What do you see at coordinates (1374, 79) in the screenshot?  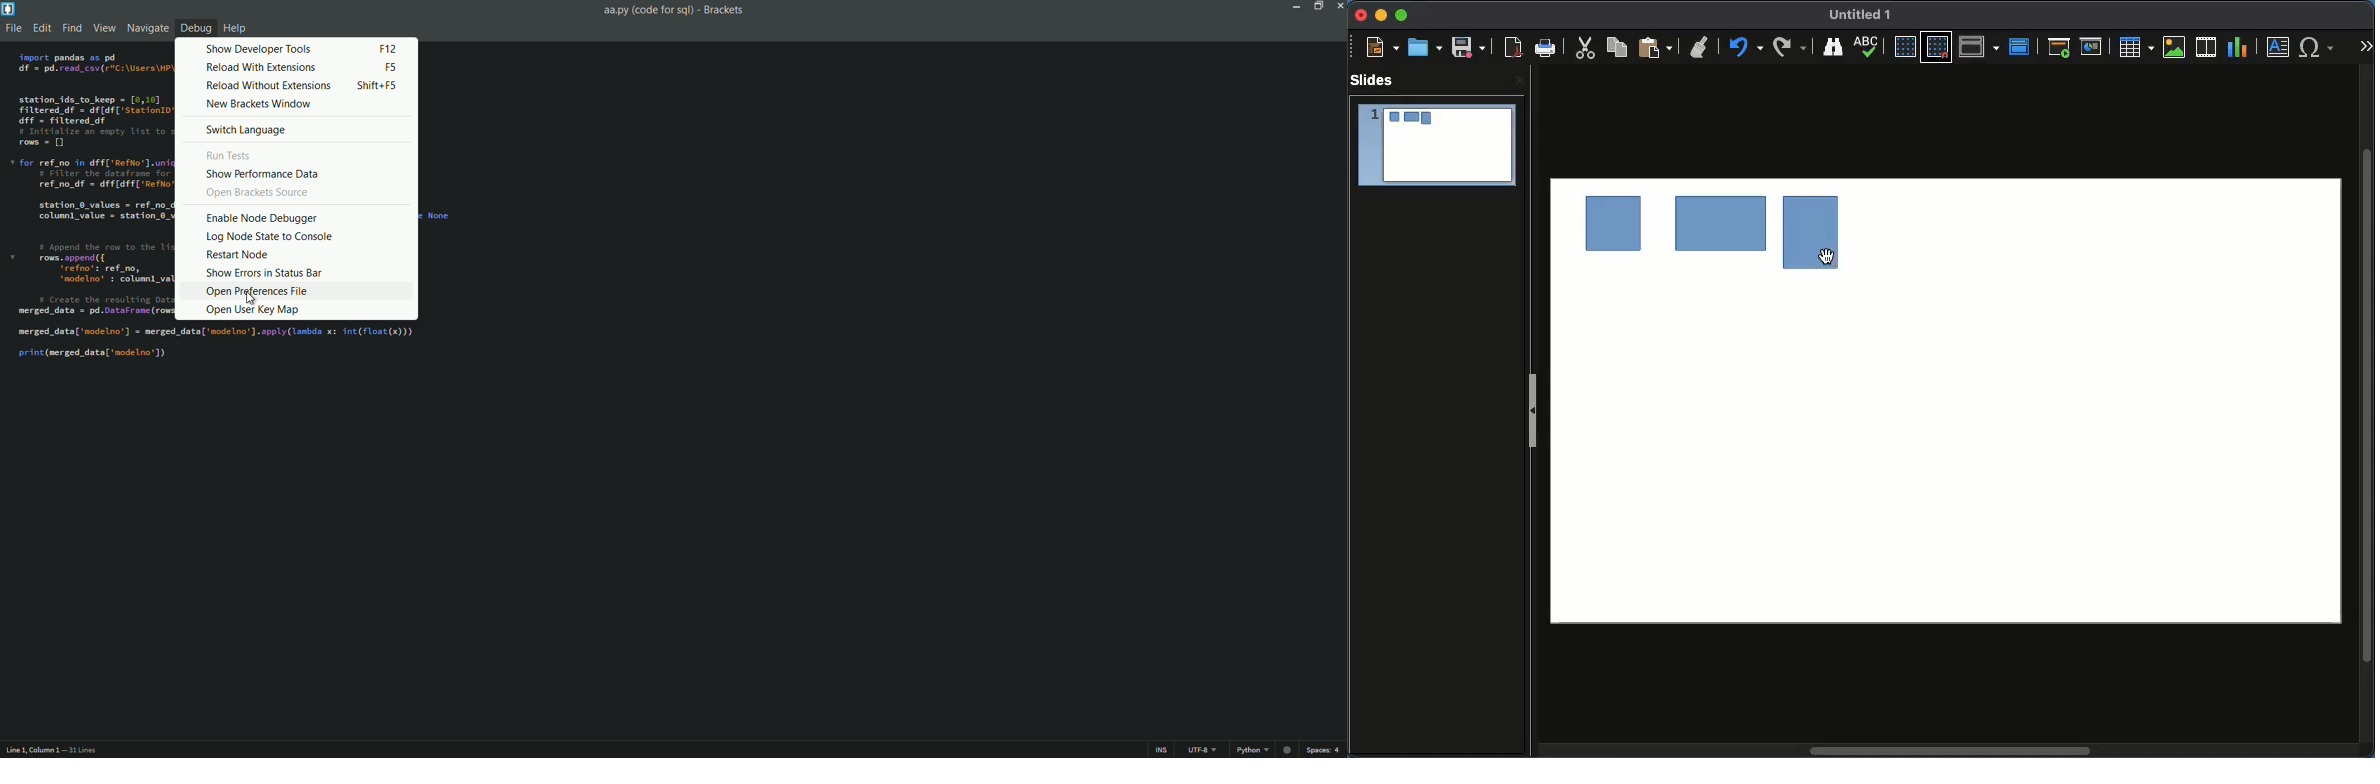 I see `Slides` at bounding box center [1374, 79].